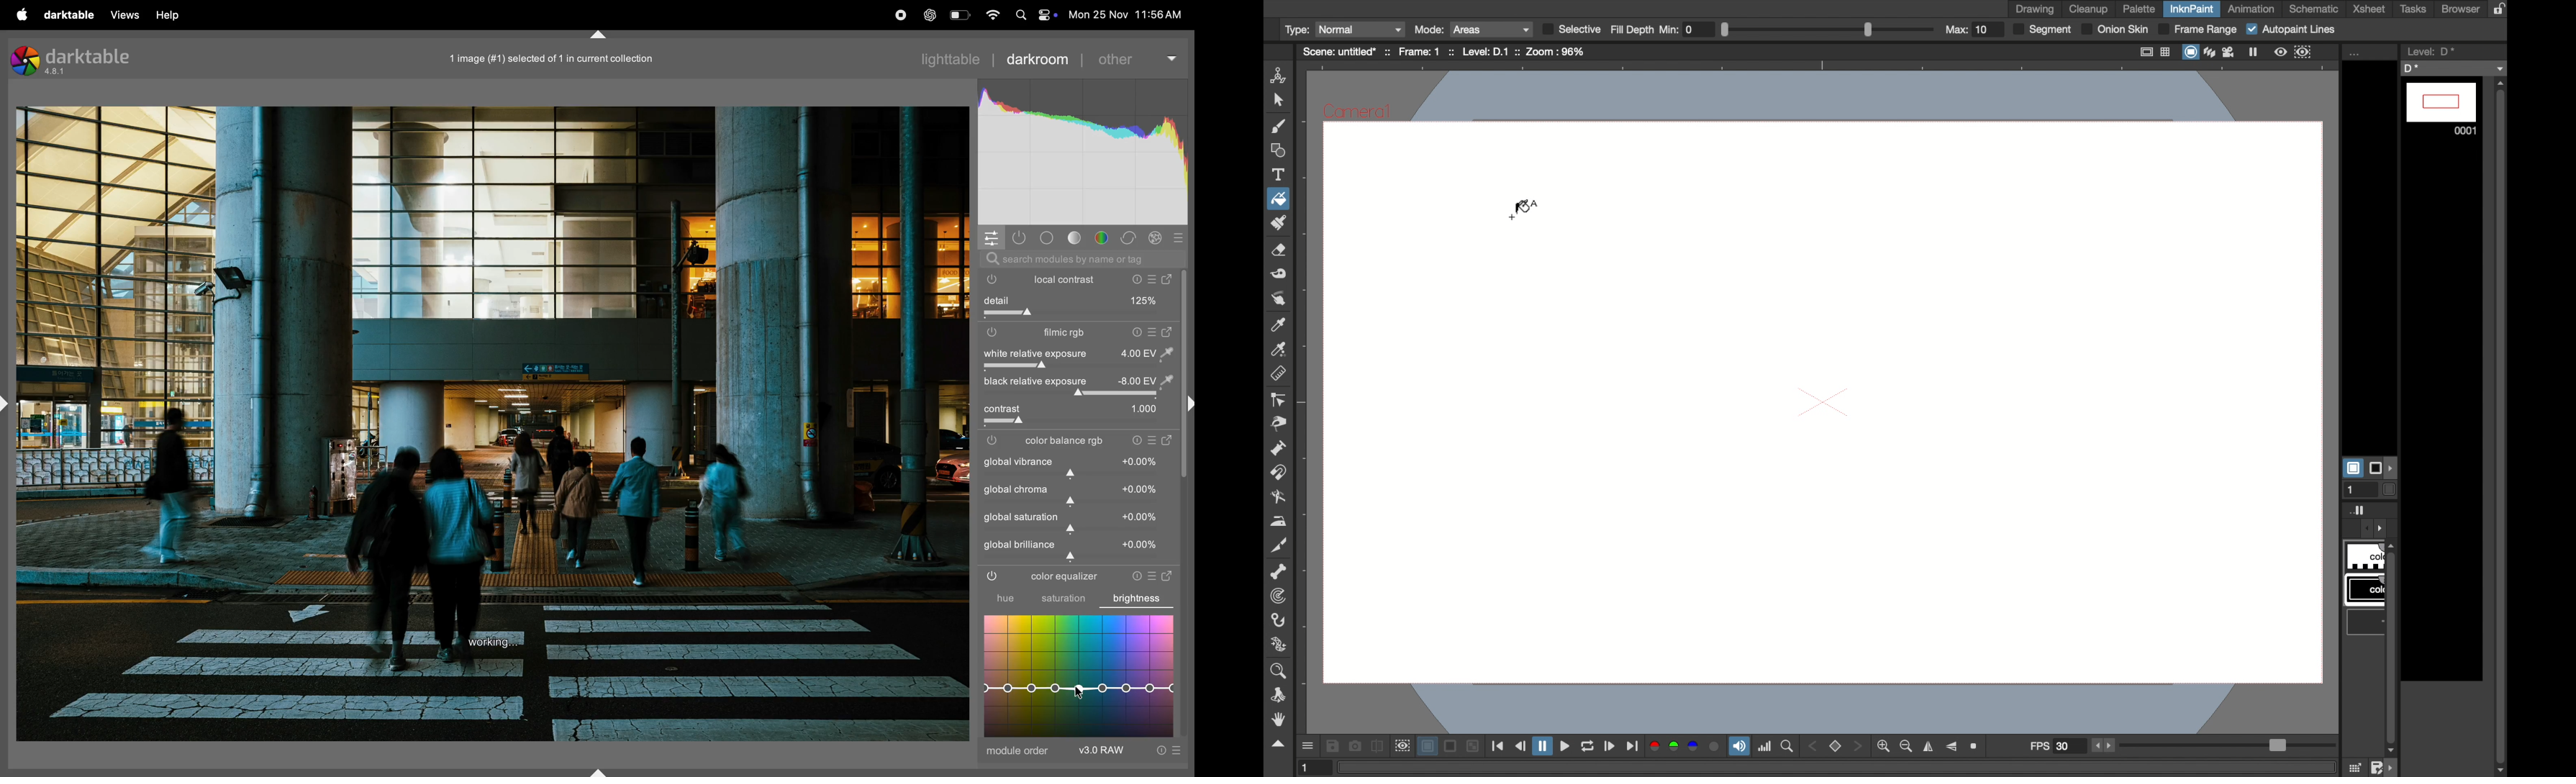  What do you see at coordinates (124, 15) in the screenshot?
I see `views` at bounding box center [124, 15].